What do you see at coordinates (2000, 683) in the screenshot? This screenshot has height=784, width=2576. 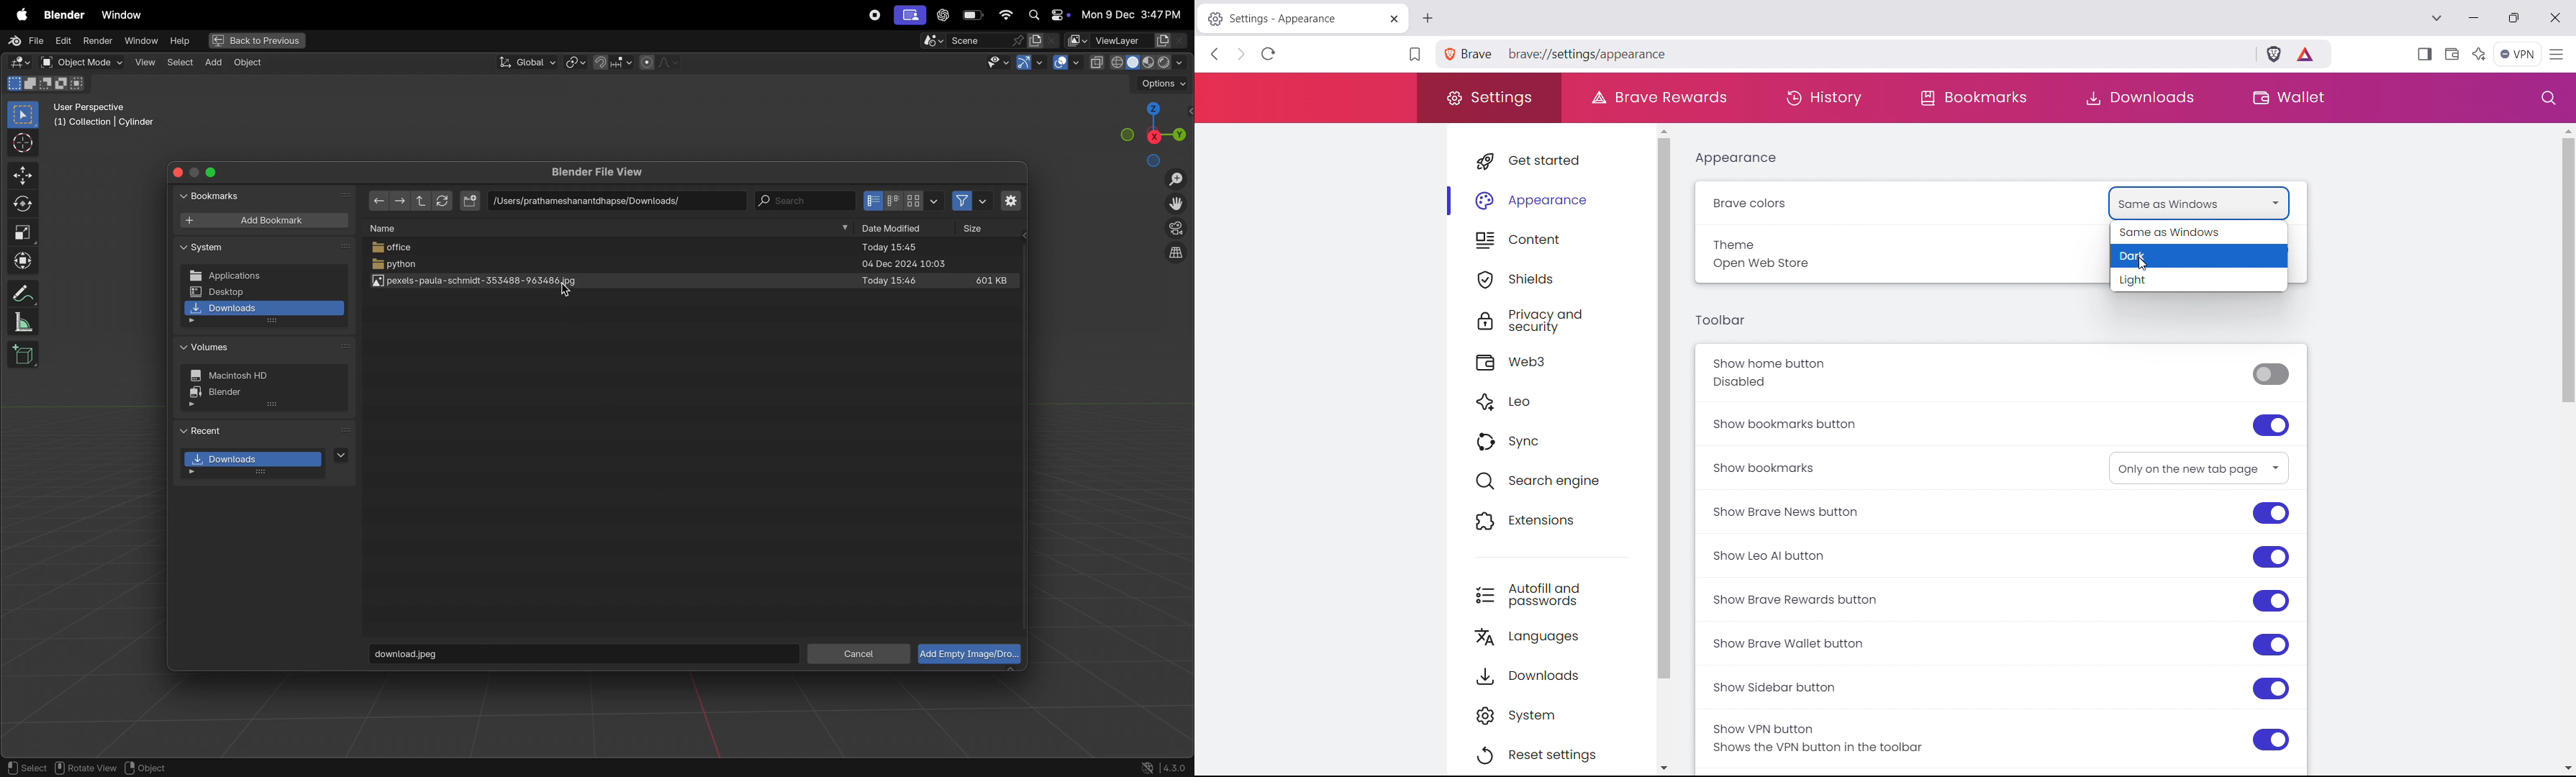 I see `show sidebar button` at bounding box center [2000, 683].